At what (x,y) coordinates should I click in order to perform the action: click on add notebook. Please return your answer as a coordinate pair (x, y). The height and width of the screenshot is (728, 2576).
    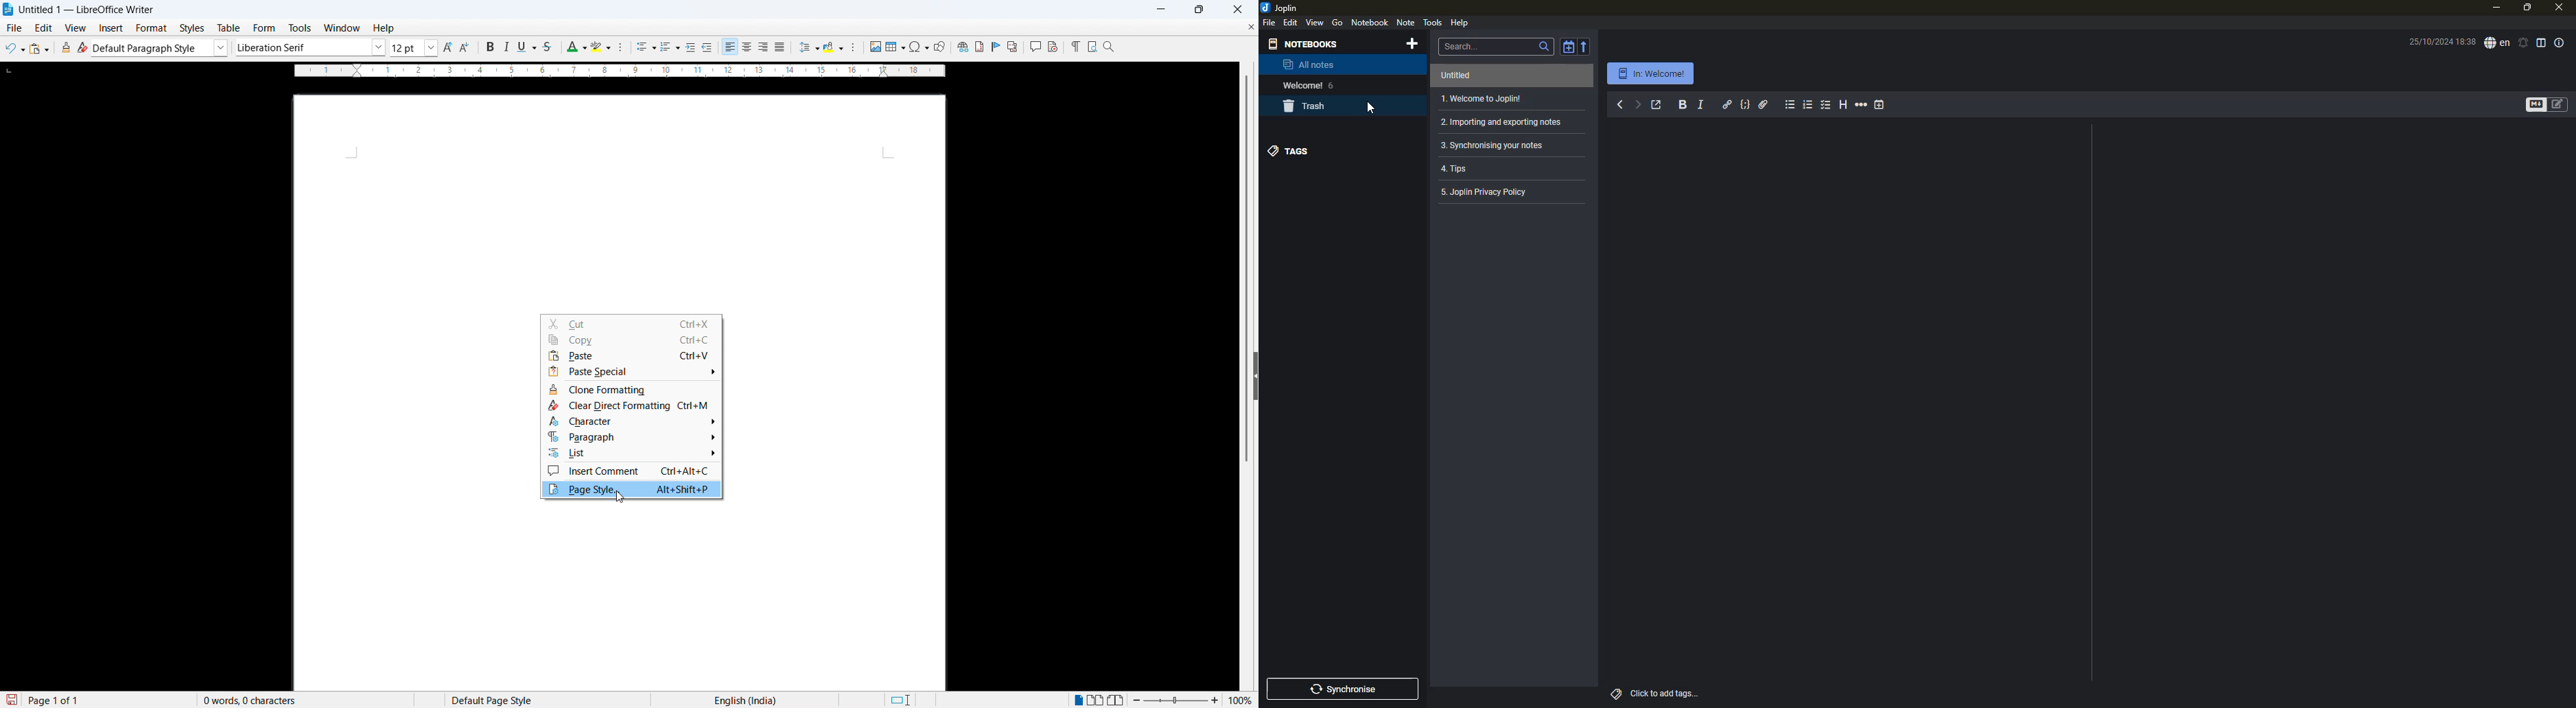
    Looking at the image, I should click on (1415, 45).